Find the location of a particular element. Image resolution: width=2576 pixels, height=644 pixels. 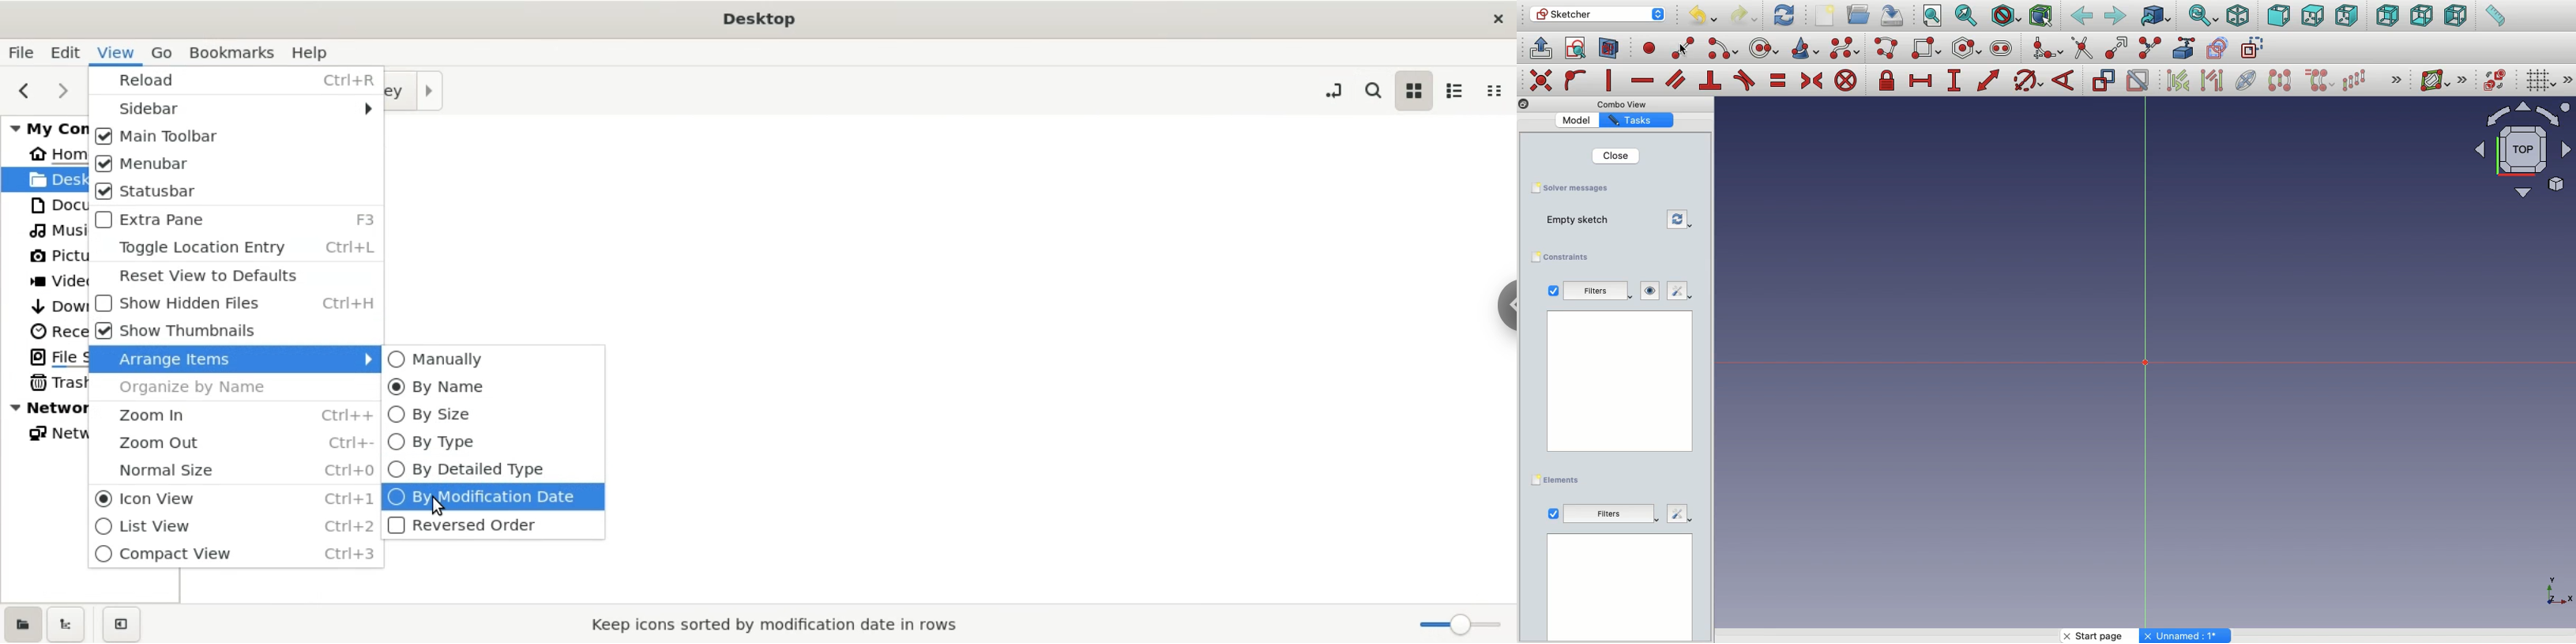

Constrain symmetrical is located at coordinates (1812, 81).